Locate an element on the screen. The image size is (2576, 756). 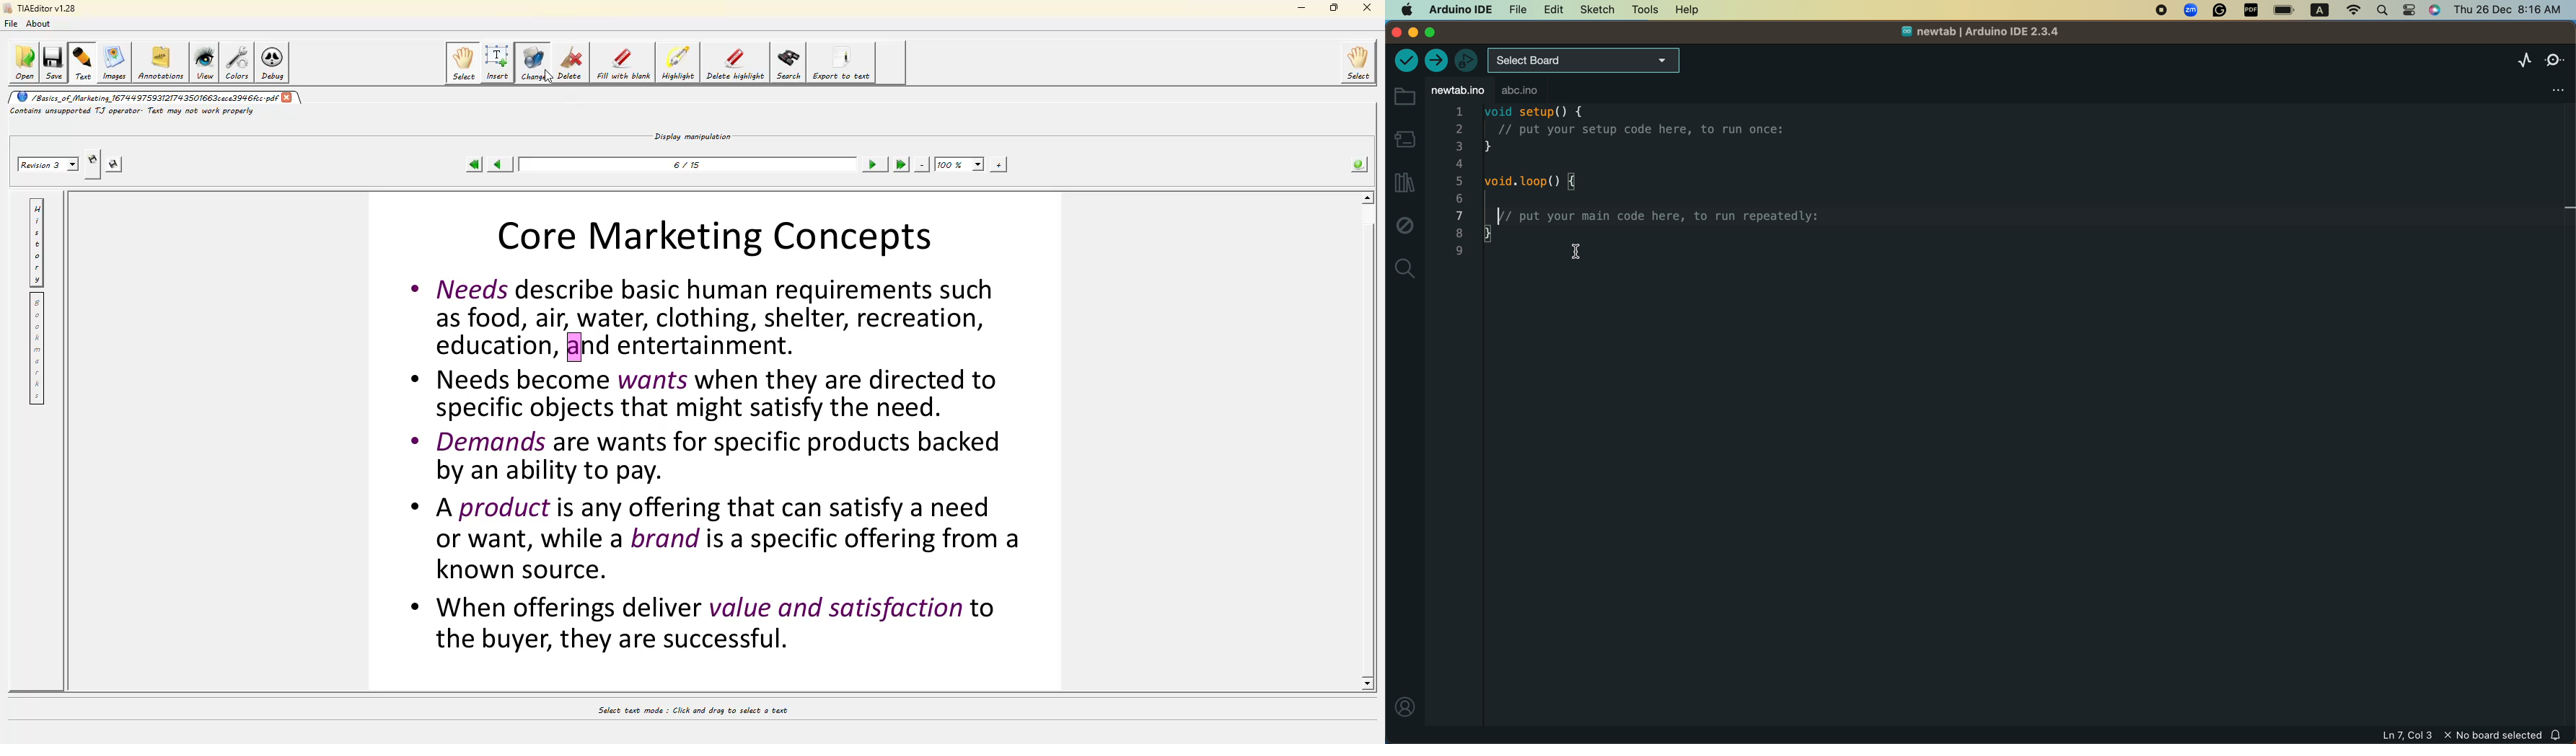
code is located at coordinates (1643, 186).